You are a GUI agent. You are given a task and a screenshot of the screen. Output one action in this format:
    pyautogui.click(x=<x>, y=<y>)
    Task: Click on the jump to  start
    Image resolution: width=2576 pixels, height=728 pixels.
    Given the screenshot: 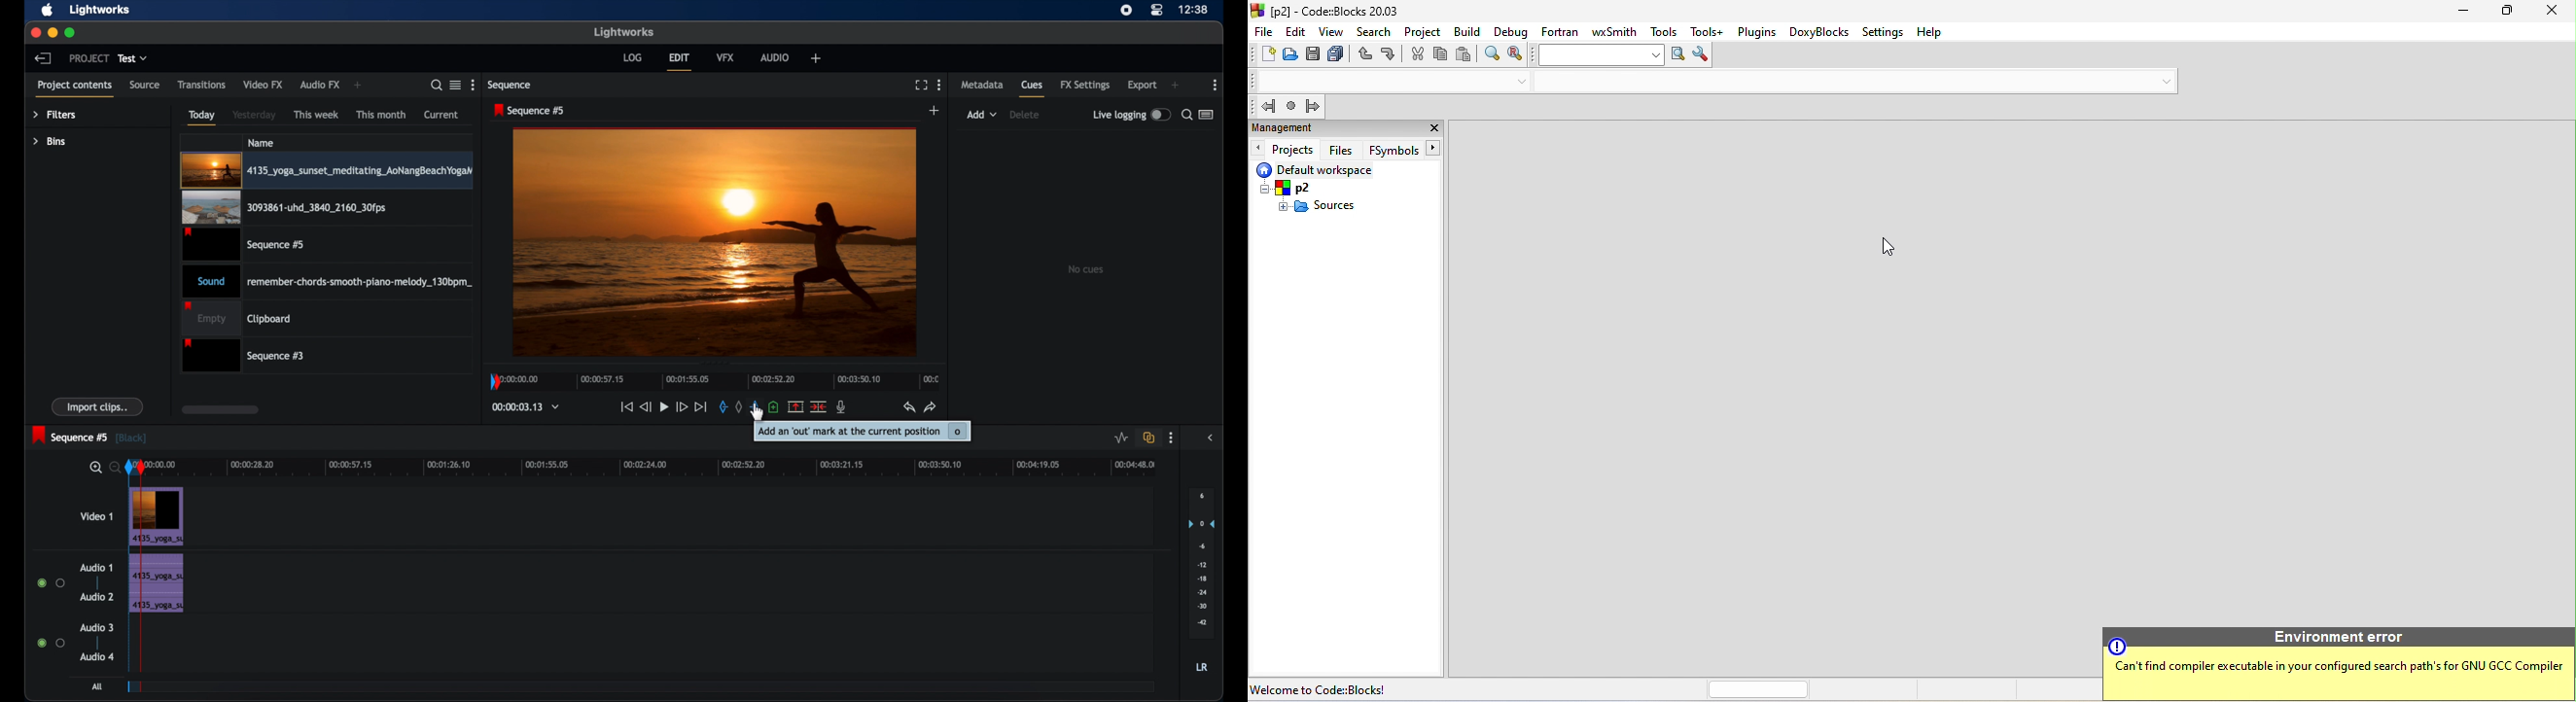 What is the action you would take?
    pyautogui.click(x=625, y=407)
    